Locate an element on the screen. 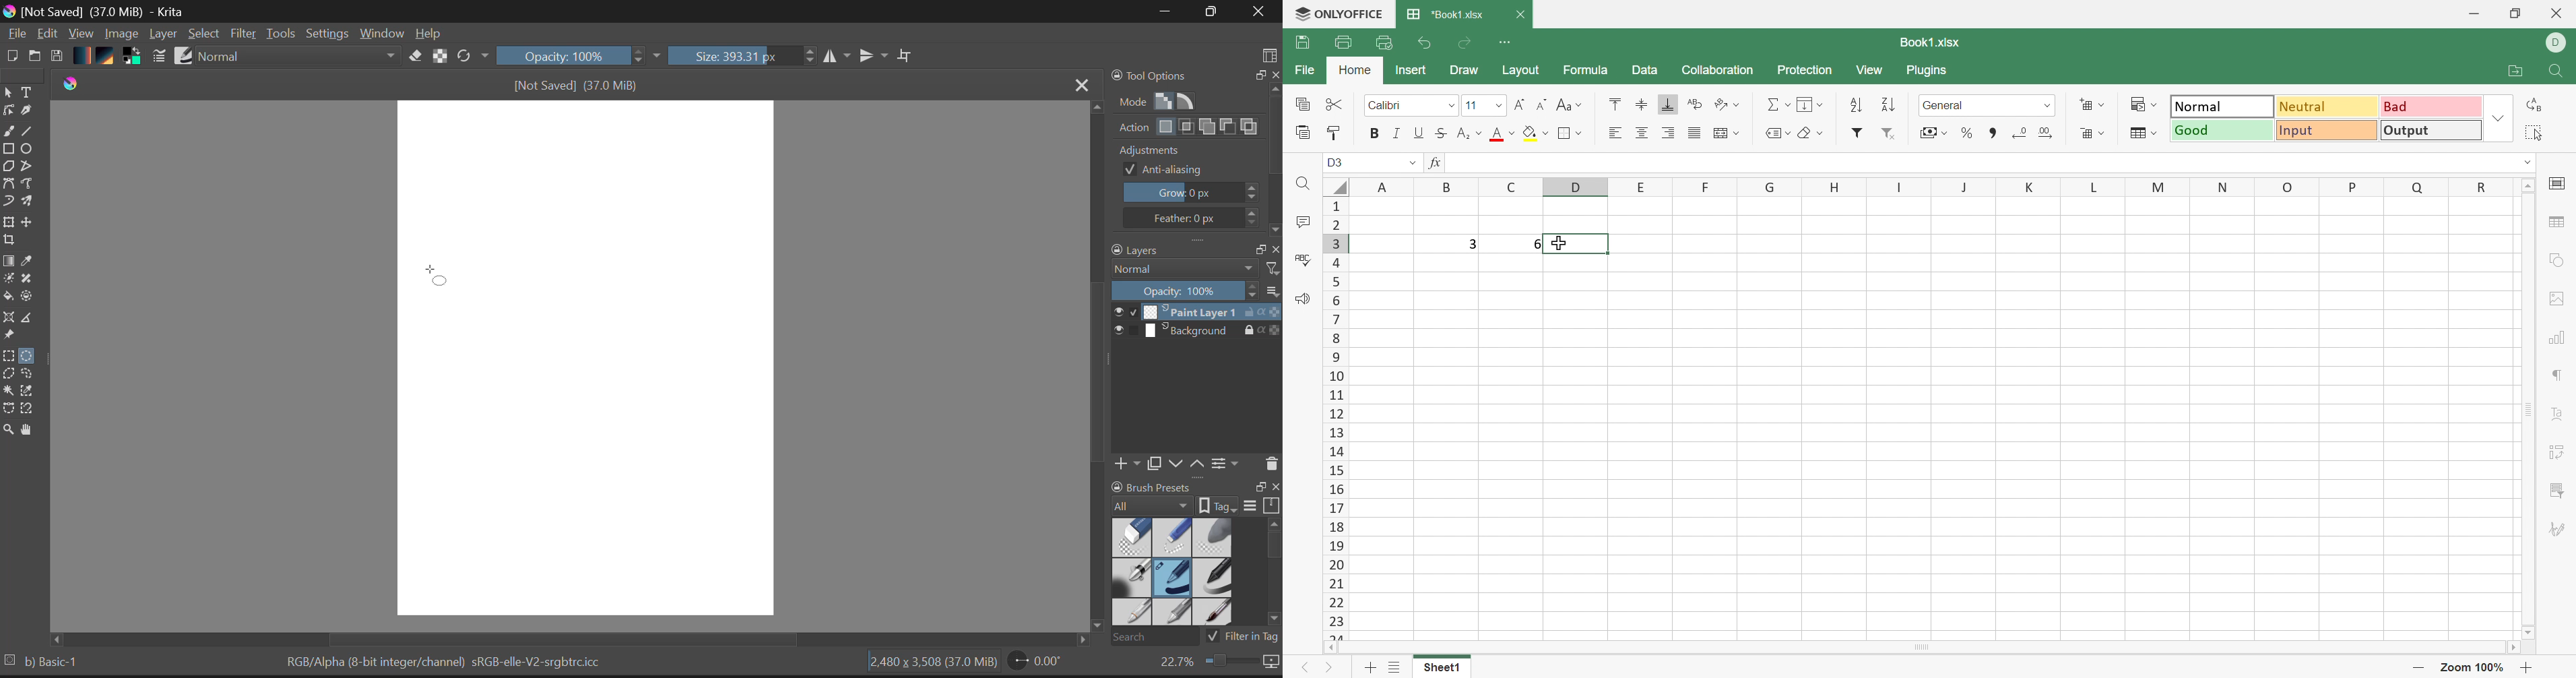 This screenshot has height=700, width=2576. Sheet1 is located at coordinates (1440, 669).